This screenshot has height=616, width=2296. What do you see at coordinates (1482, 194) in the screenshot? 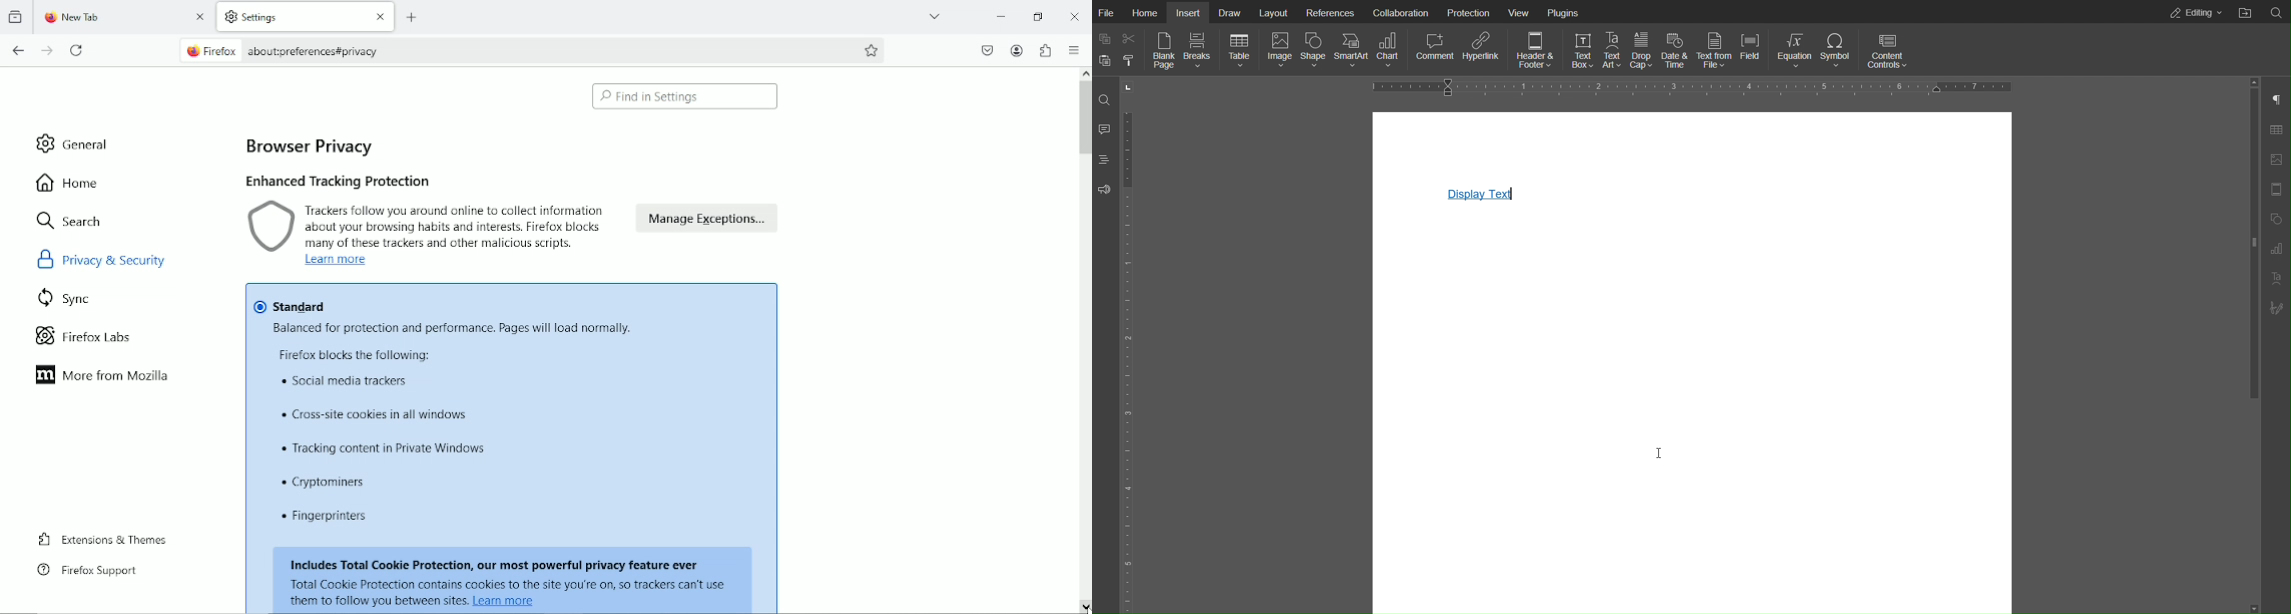
I see `Display Text Link` at bounding box center [1482, 194].